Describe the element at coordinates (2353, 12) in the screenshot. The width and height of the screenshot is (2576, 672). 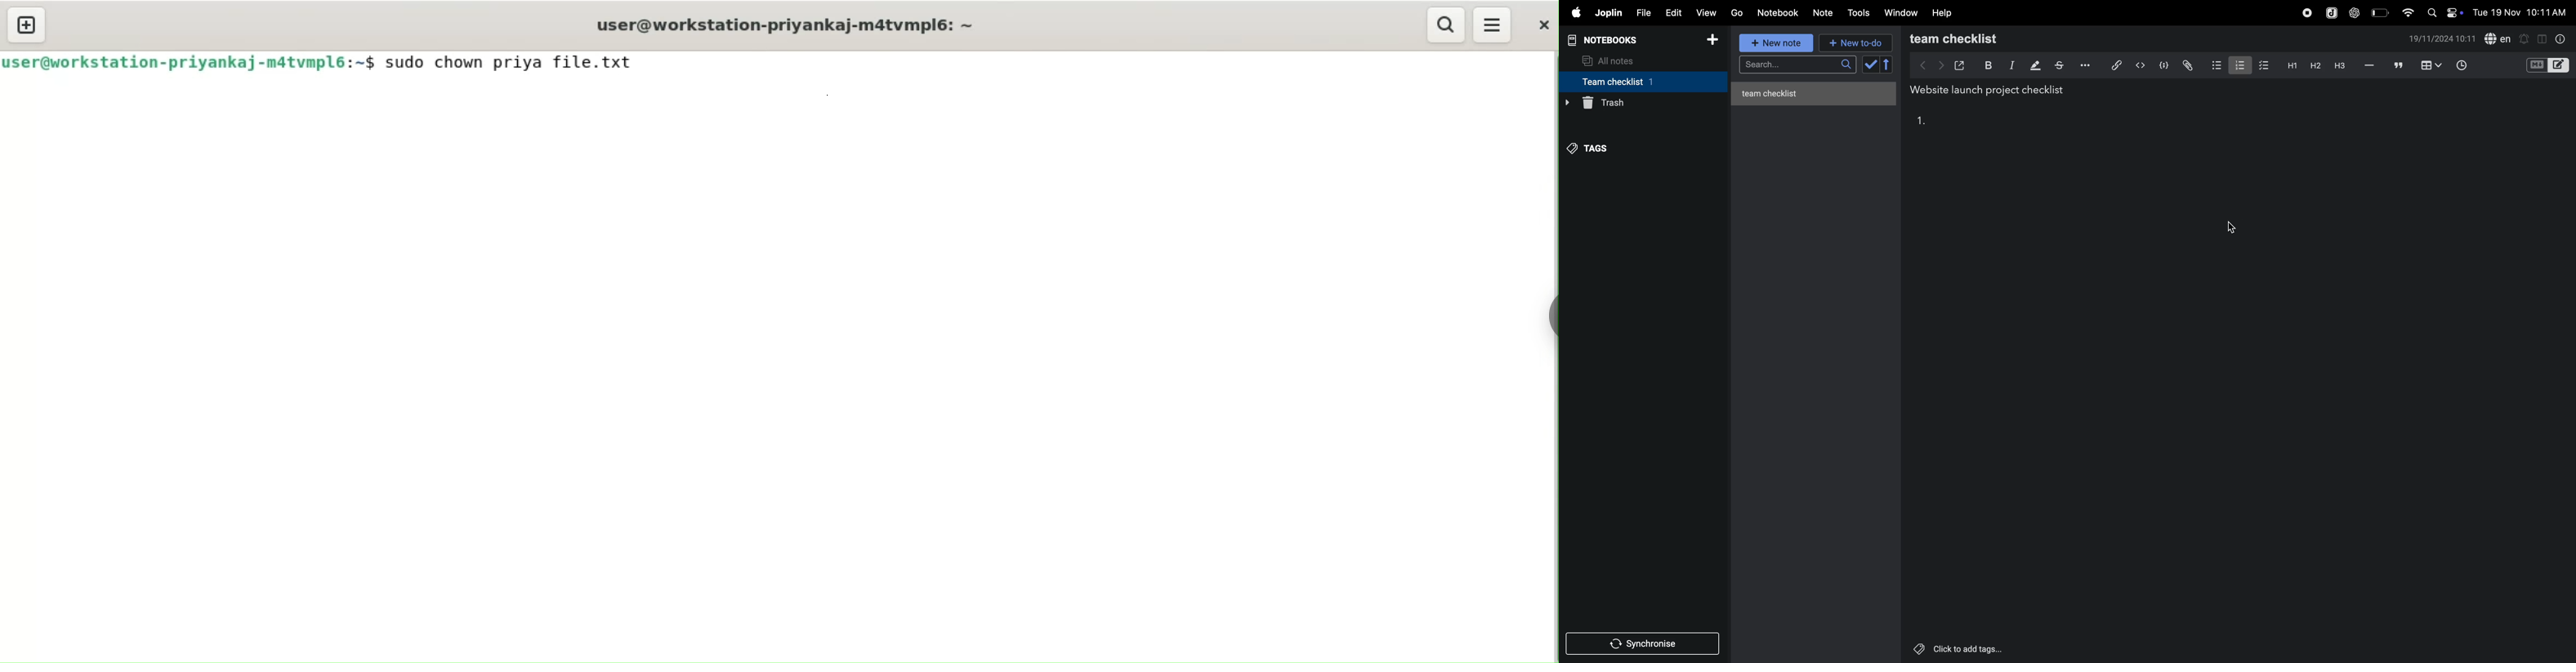
I see `chat gpt` at that location.